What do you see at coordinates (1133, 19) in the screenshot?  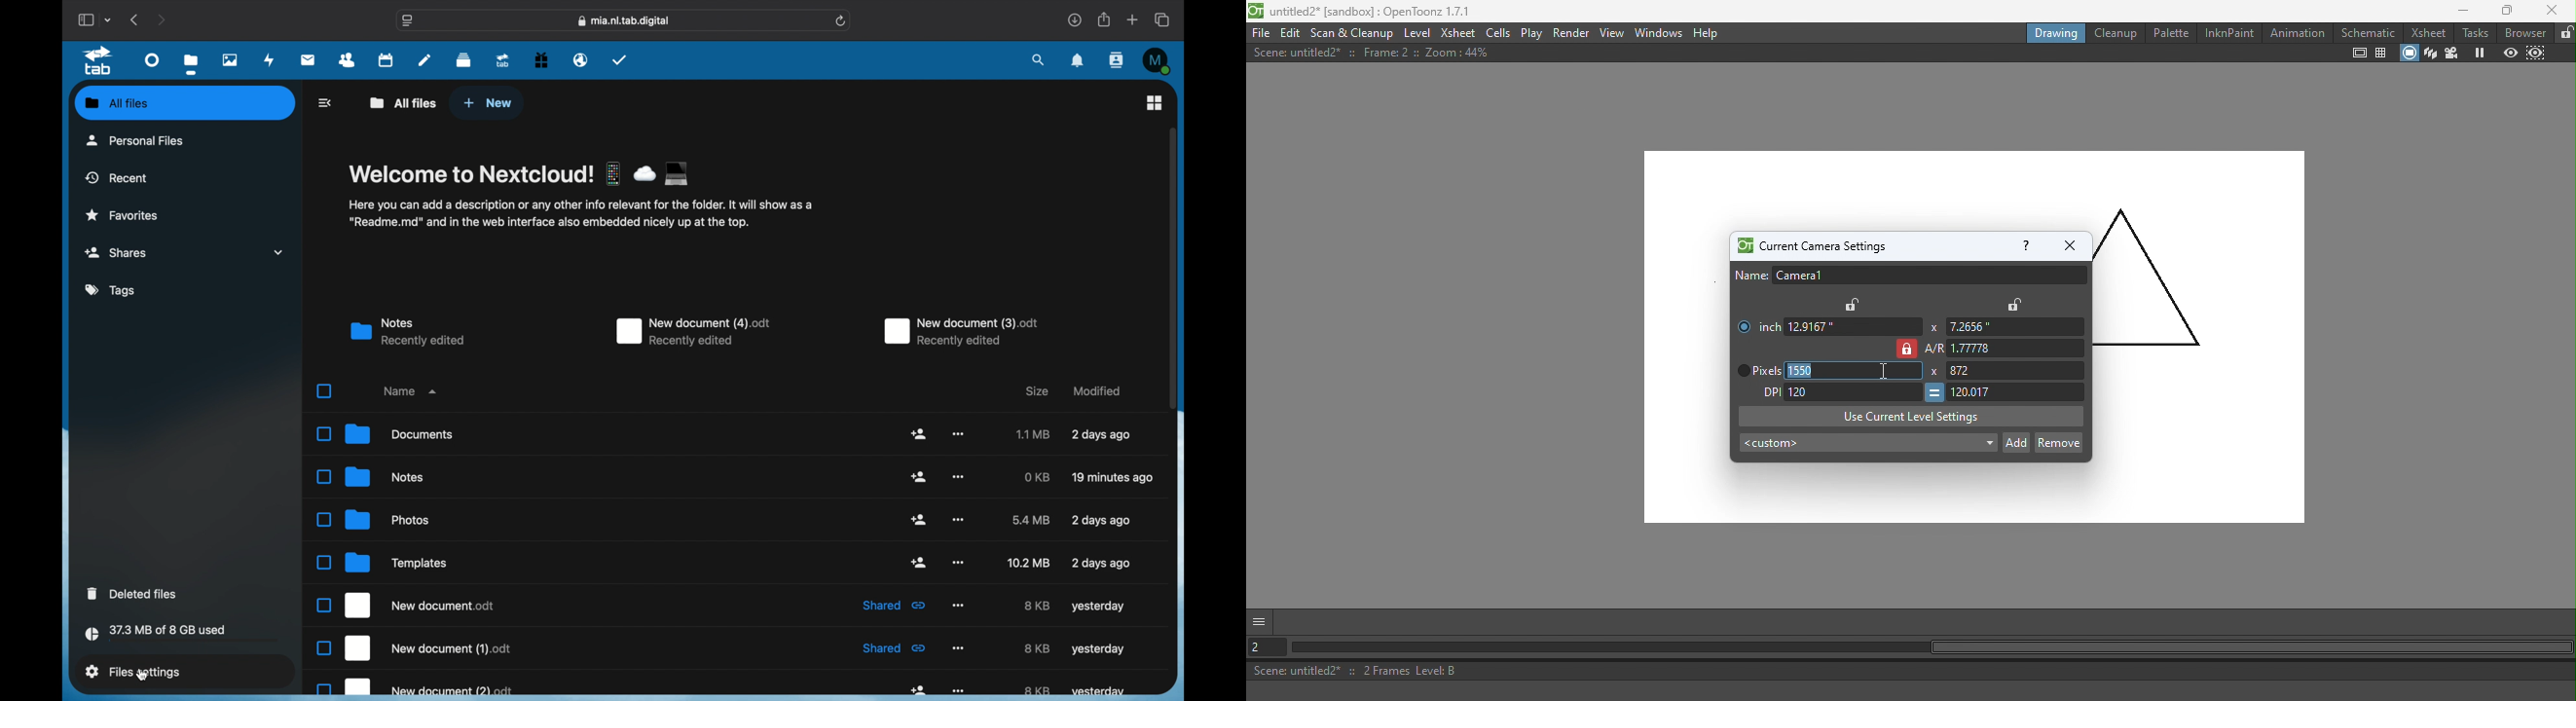 I see `new tab` at bounding box center [1133, 19].